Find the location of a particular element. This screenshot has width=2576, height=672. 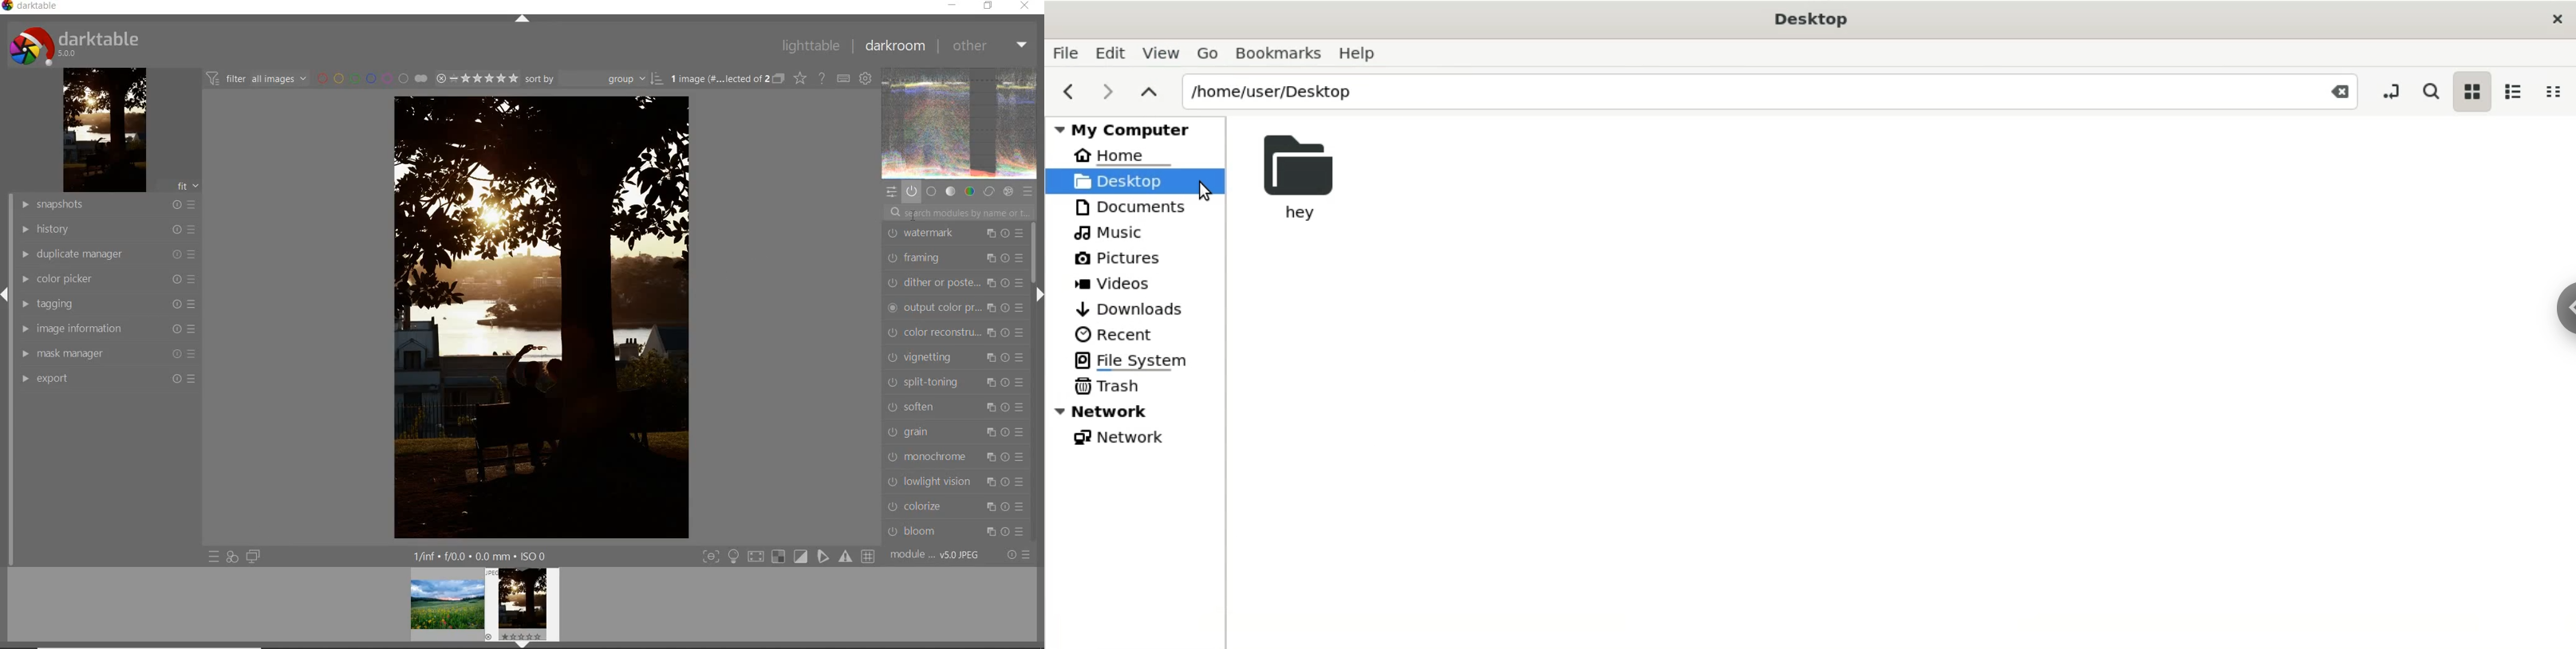

correct is located at coordinates (989, 191).